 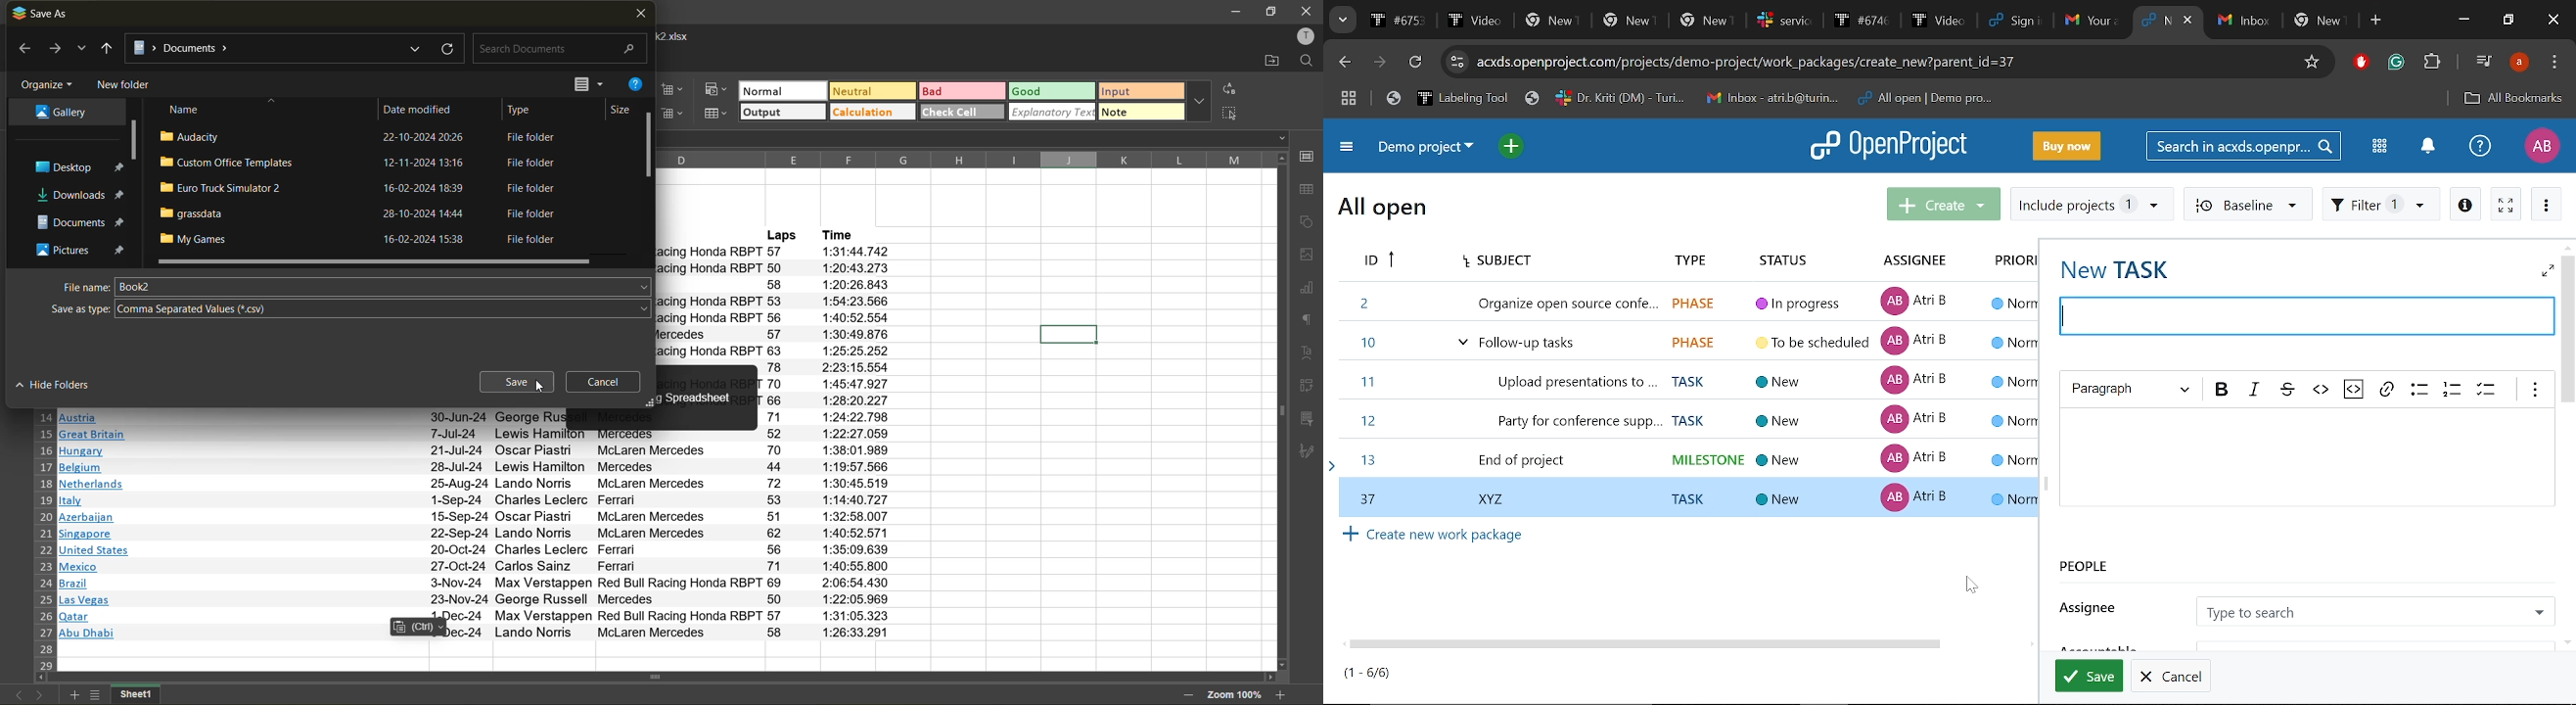 I want to click on Search tabs, so click(x=2155, y=20).